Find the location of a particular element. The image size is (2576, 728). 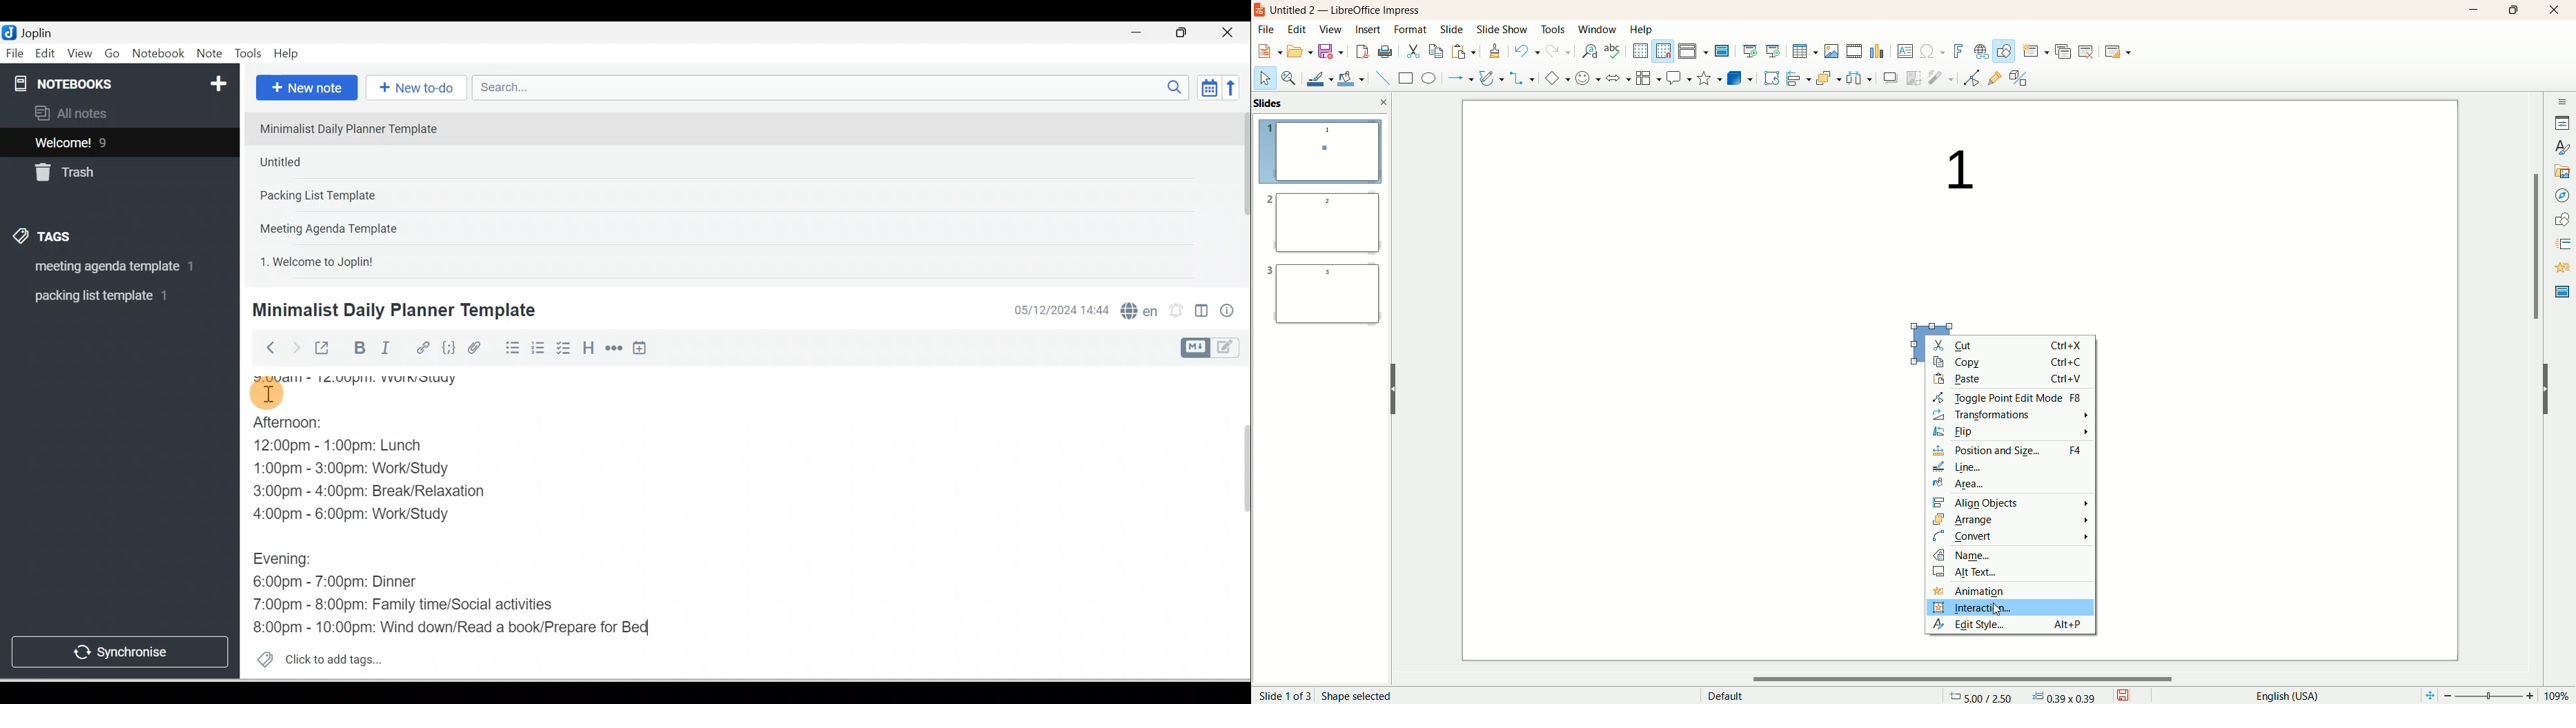

Go is located at coordinates (114, 54).